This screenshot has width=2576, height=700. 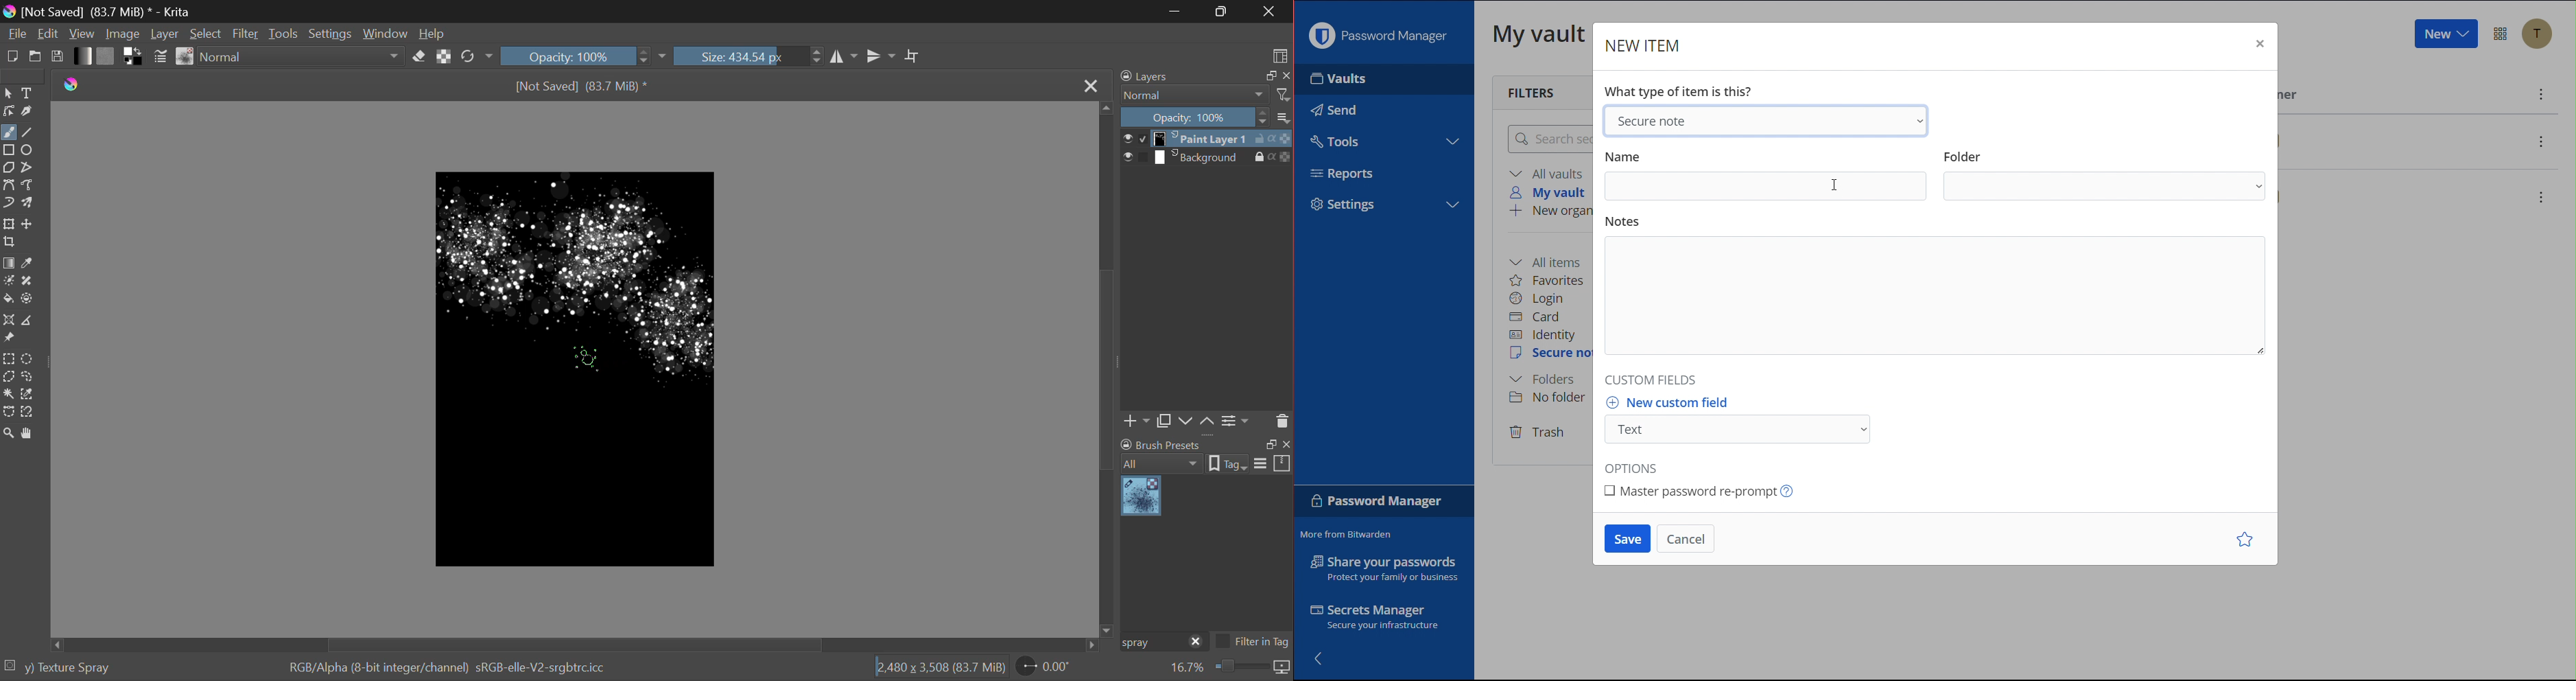 I want to click on checkbox, so click(x=1135, y=138).